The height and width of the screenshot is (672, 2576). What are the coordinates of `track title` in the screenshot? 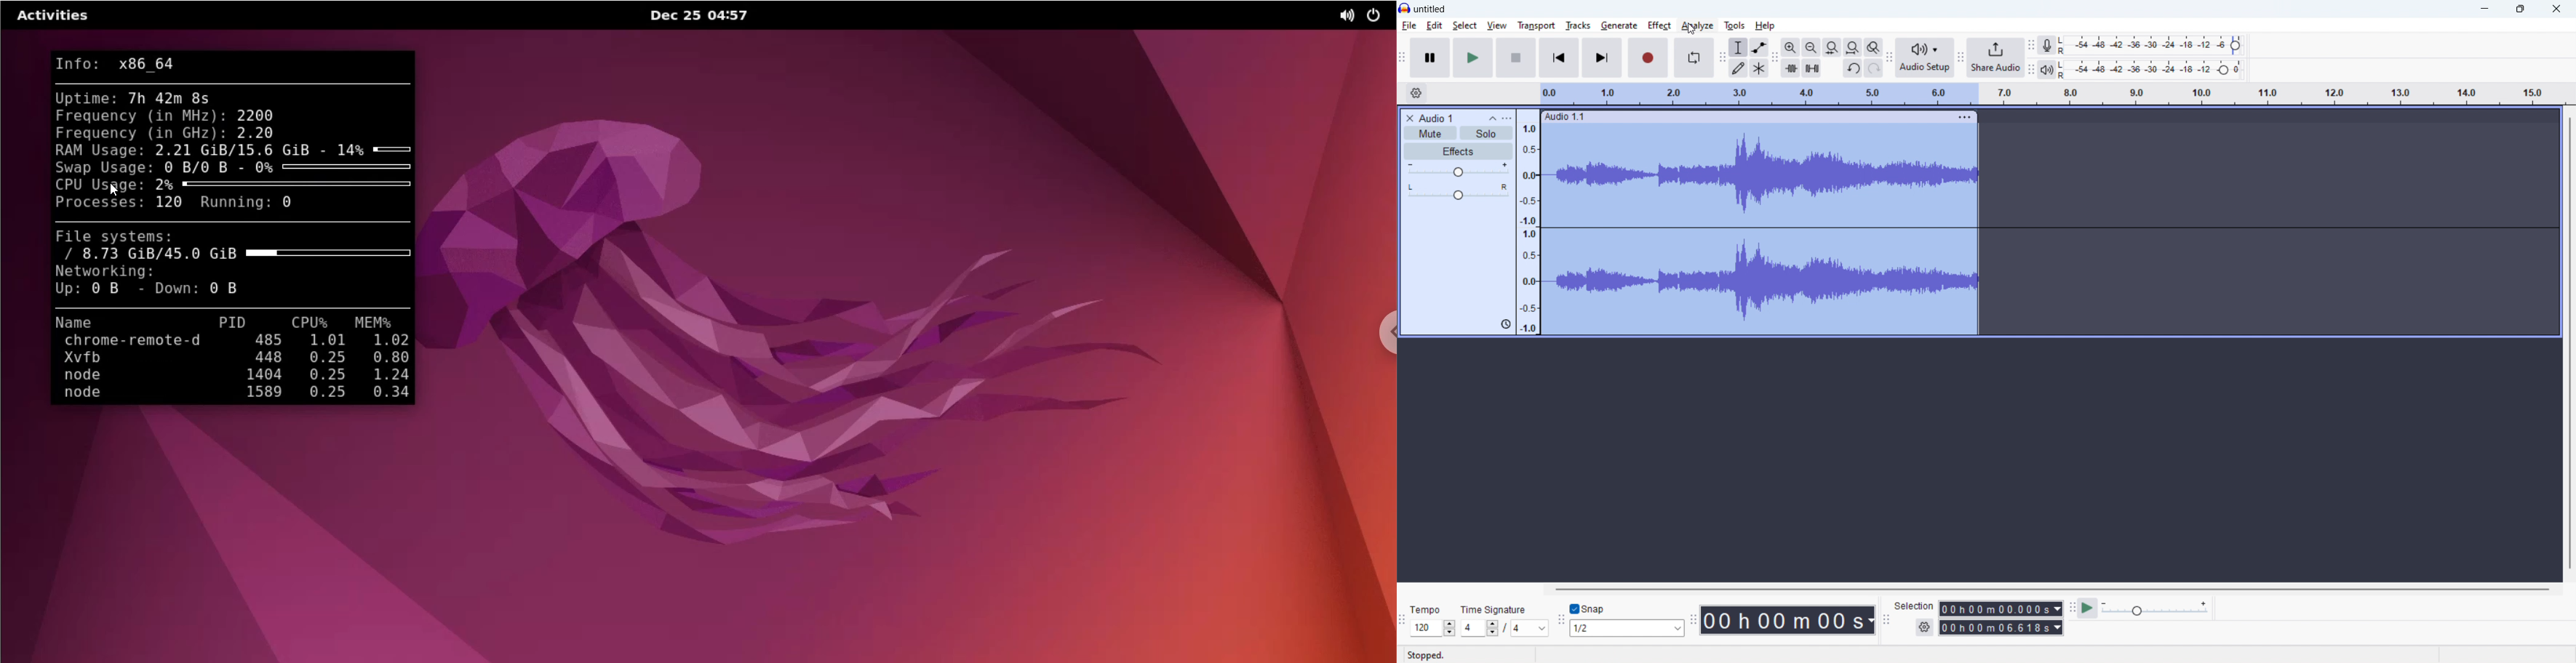 It's located at (1436, 118).